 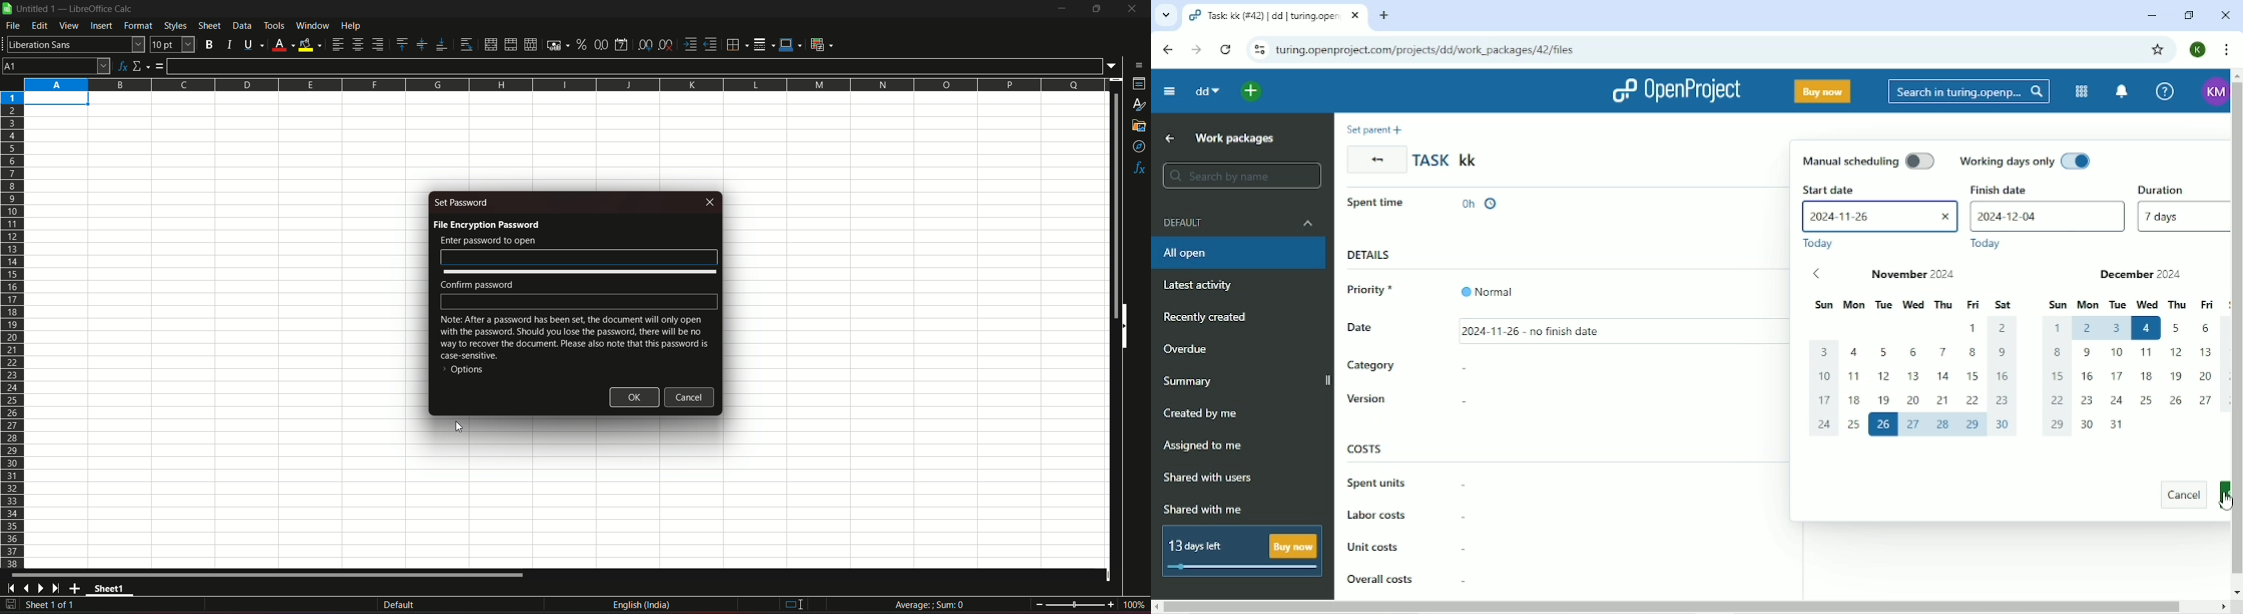 I want to click on 2024-11-26, so click(x=1881, y=216).